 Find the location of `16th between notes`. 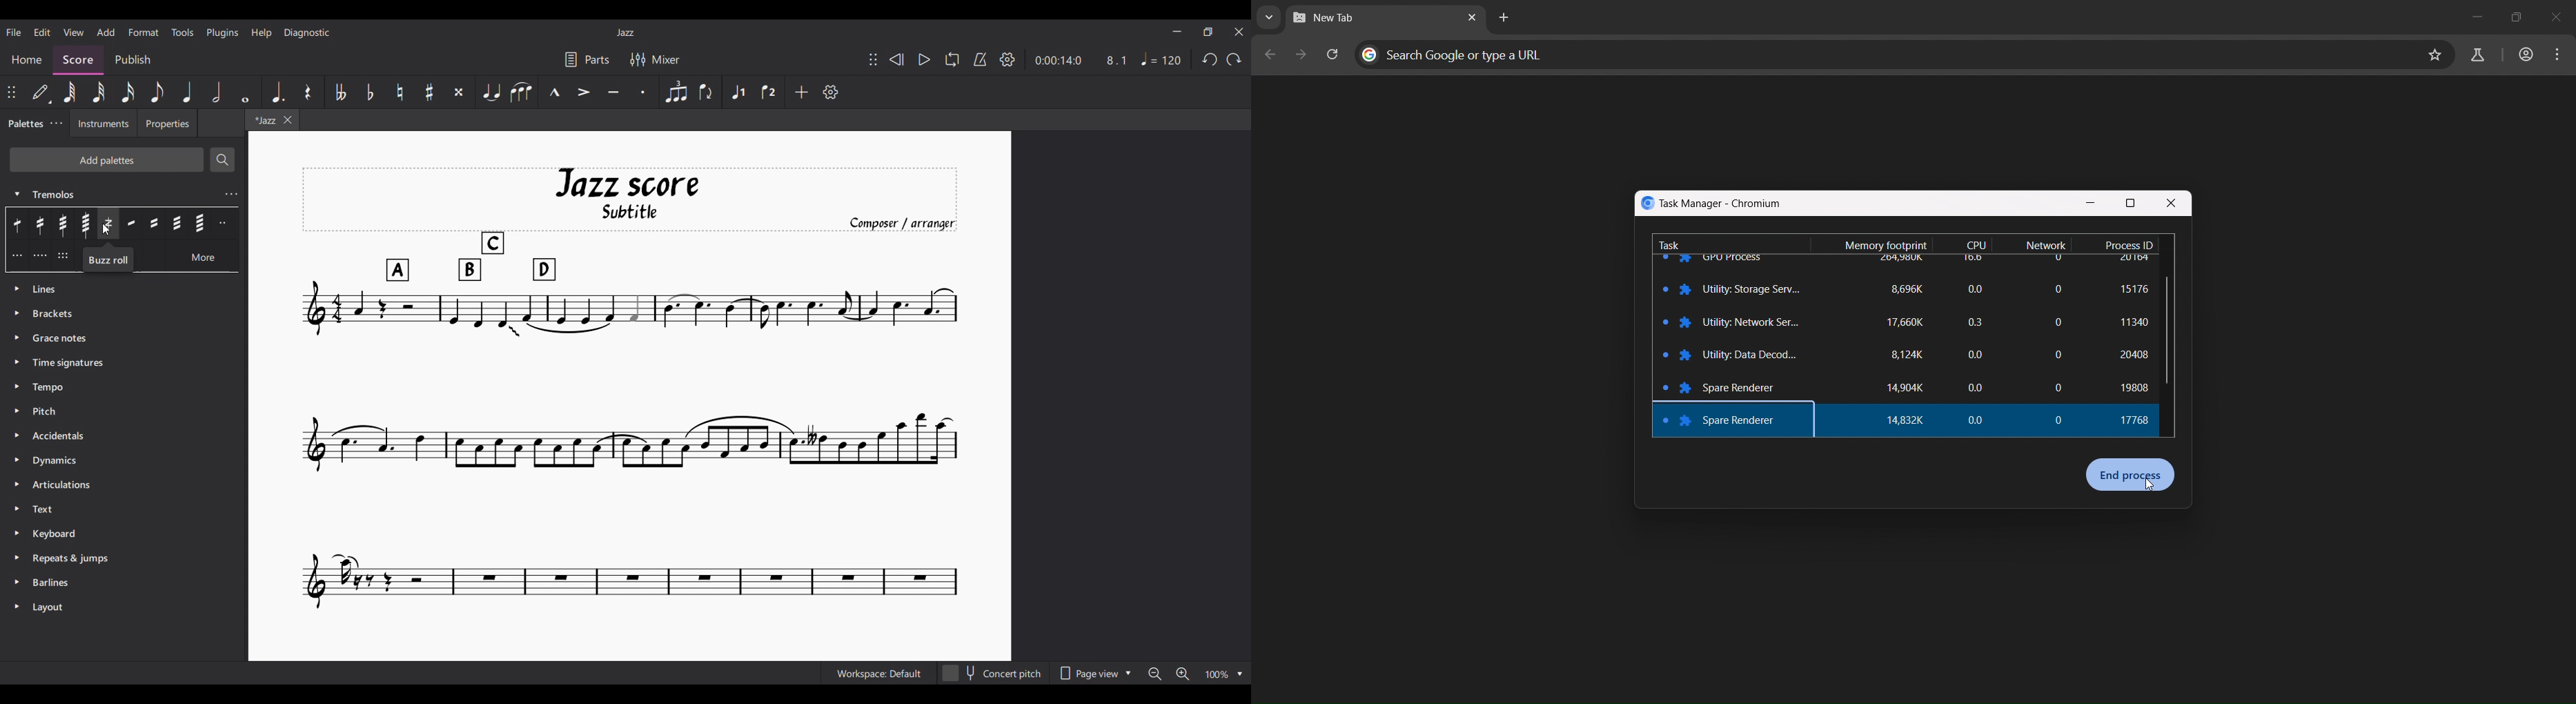

16th between notes is located at coordinates (154, 223).